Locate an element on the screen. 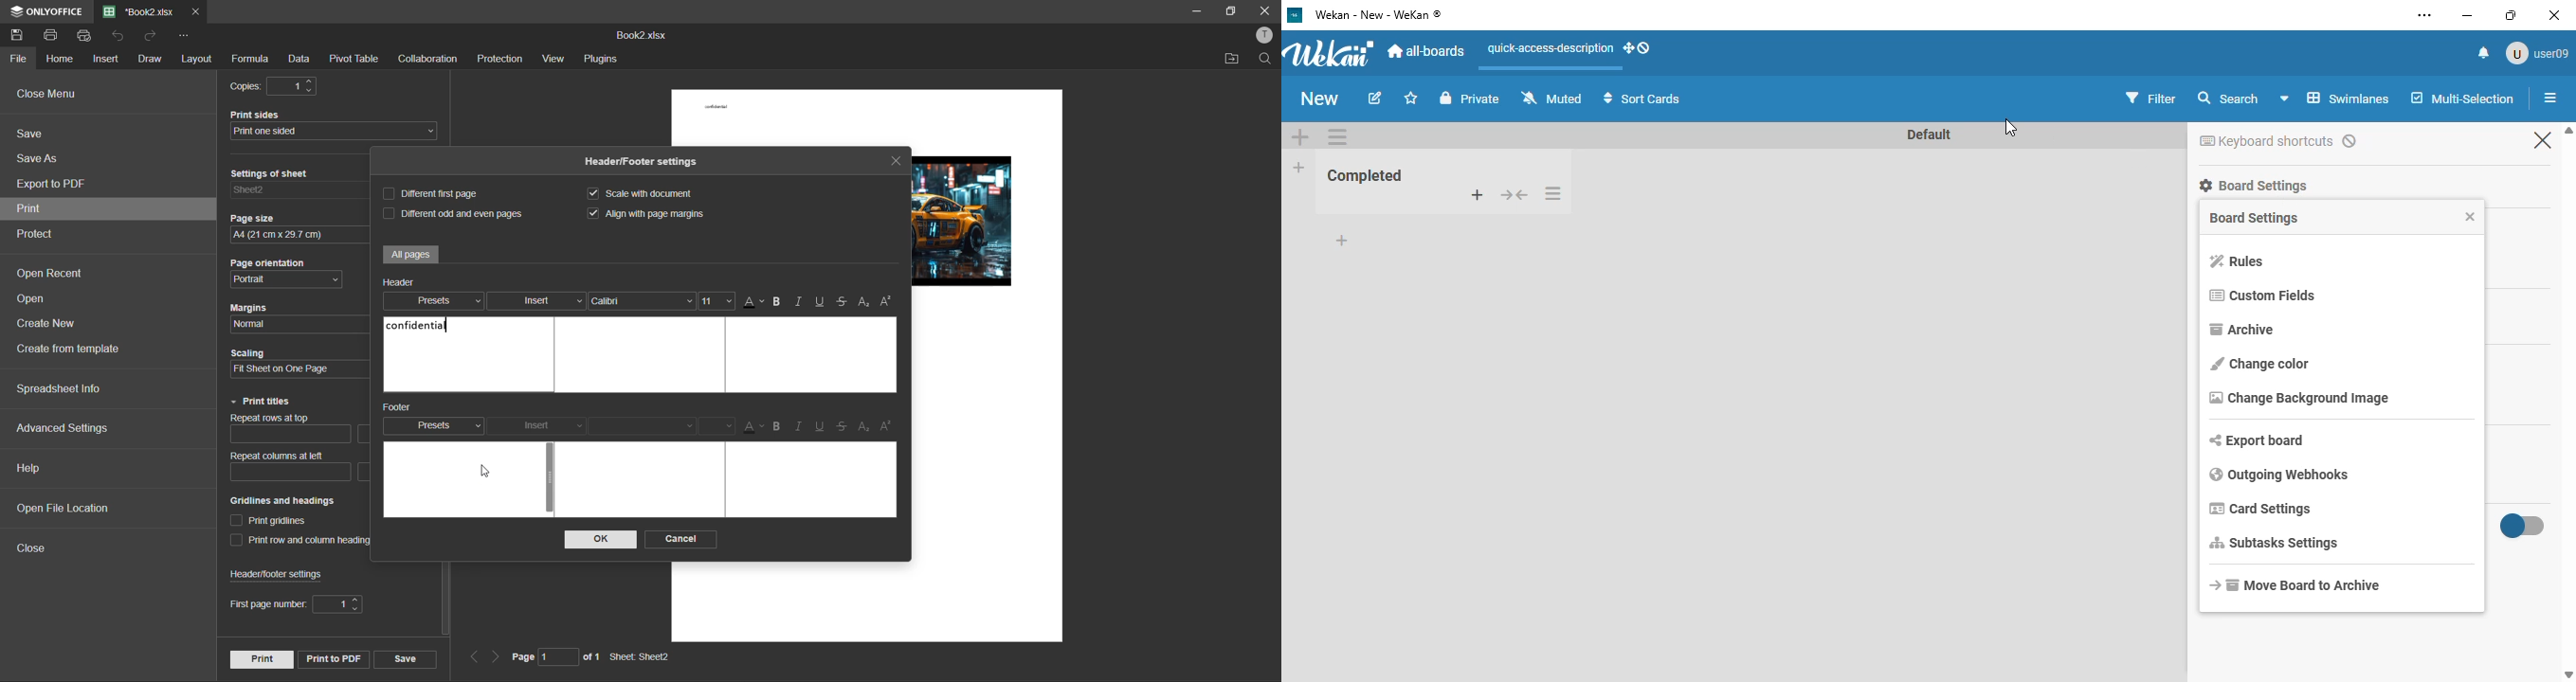  enable activities is located at coordinates (2523, 526).